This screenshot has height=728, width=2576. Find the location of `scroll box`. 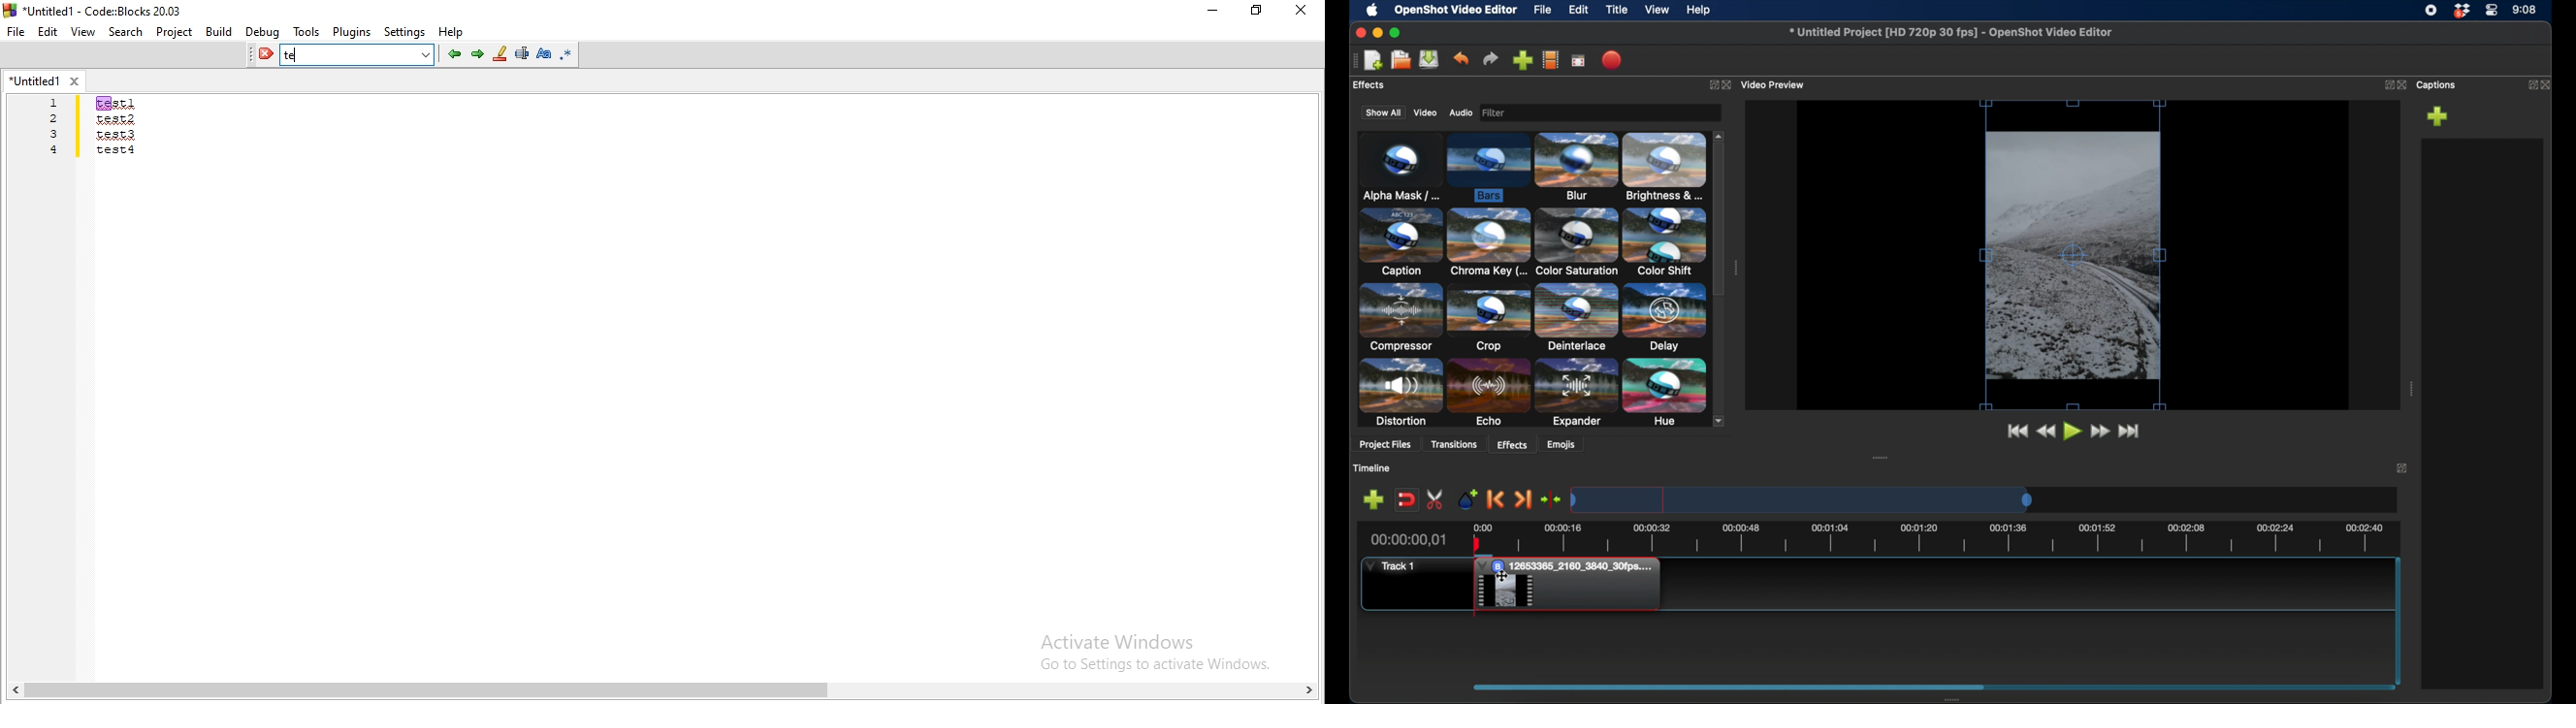

scroll box is located at coordinates (1720, 220).